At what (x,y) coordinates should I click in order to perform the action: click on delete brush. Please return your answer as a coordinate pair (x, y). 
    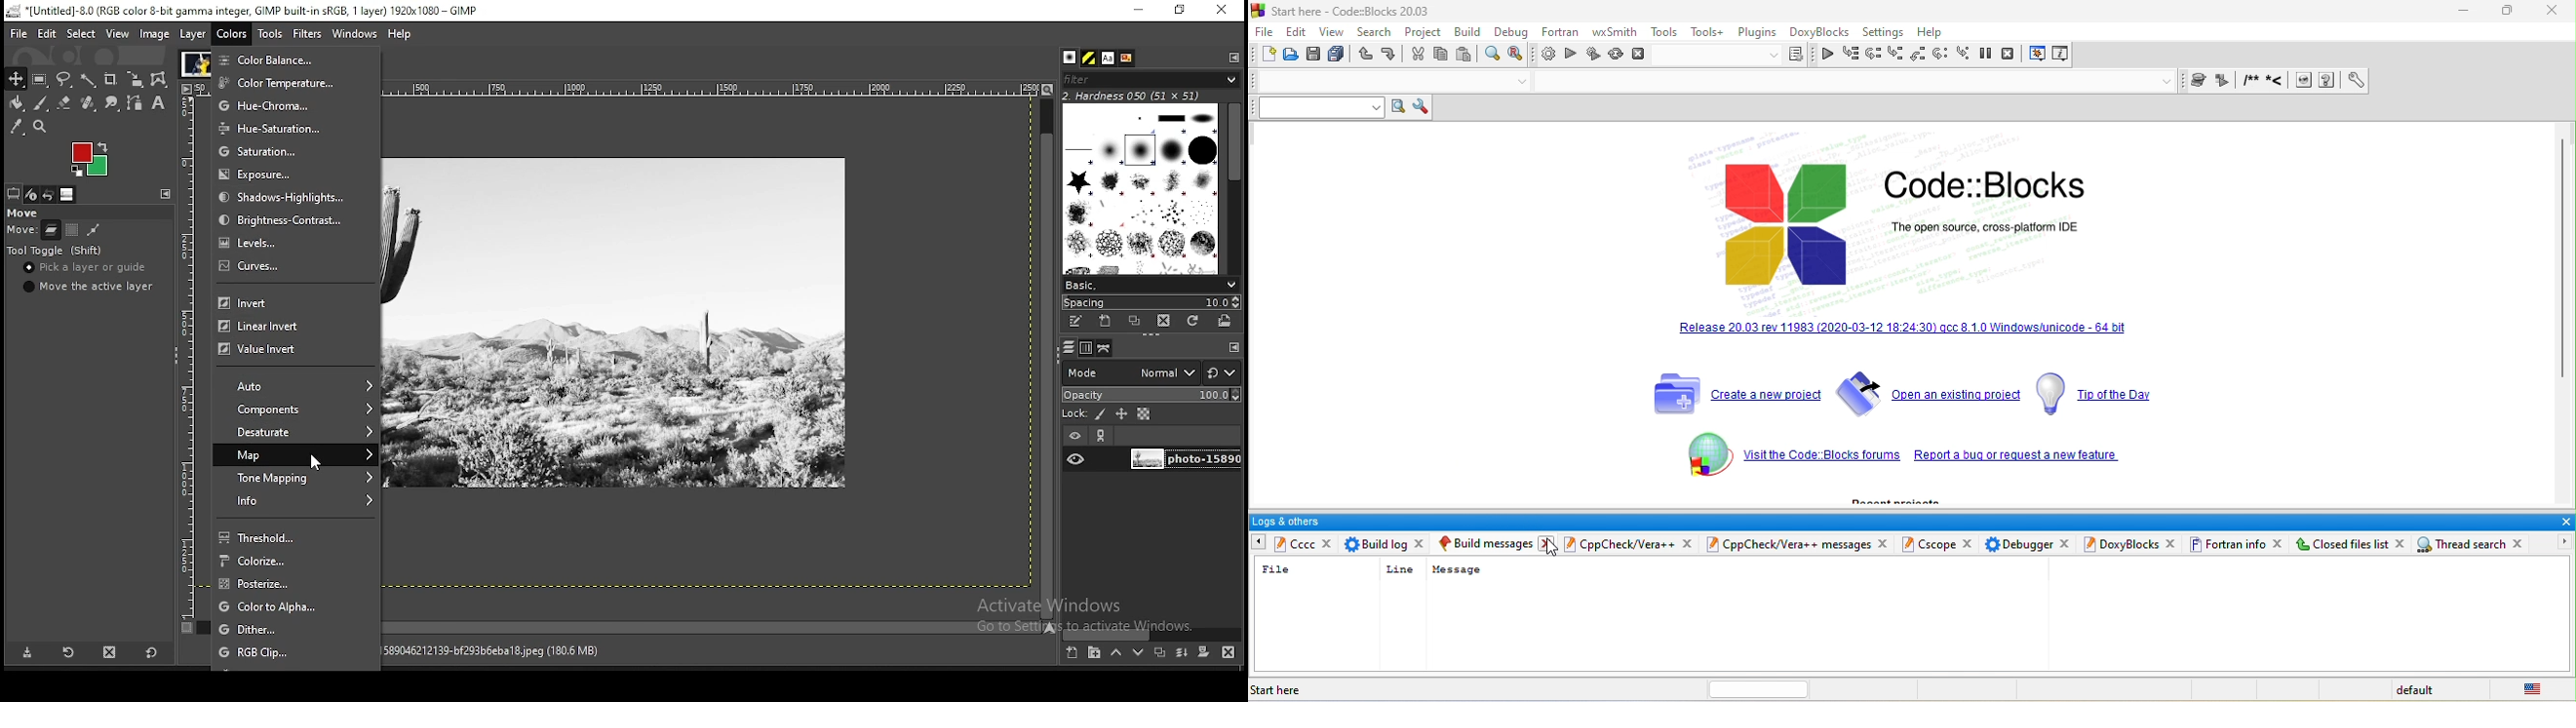
    Looking at the image, I should click on (1163, 322).